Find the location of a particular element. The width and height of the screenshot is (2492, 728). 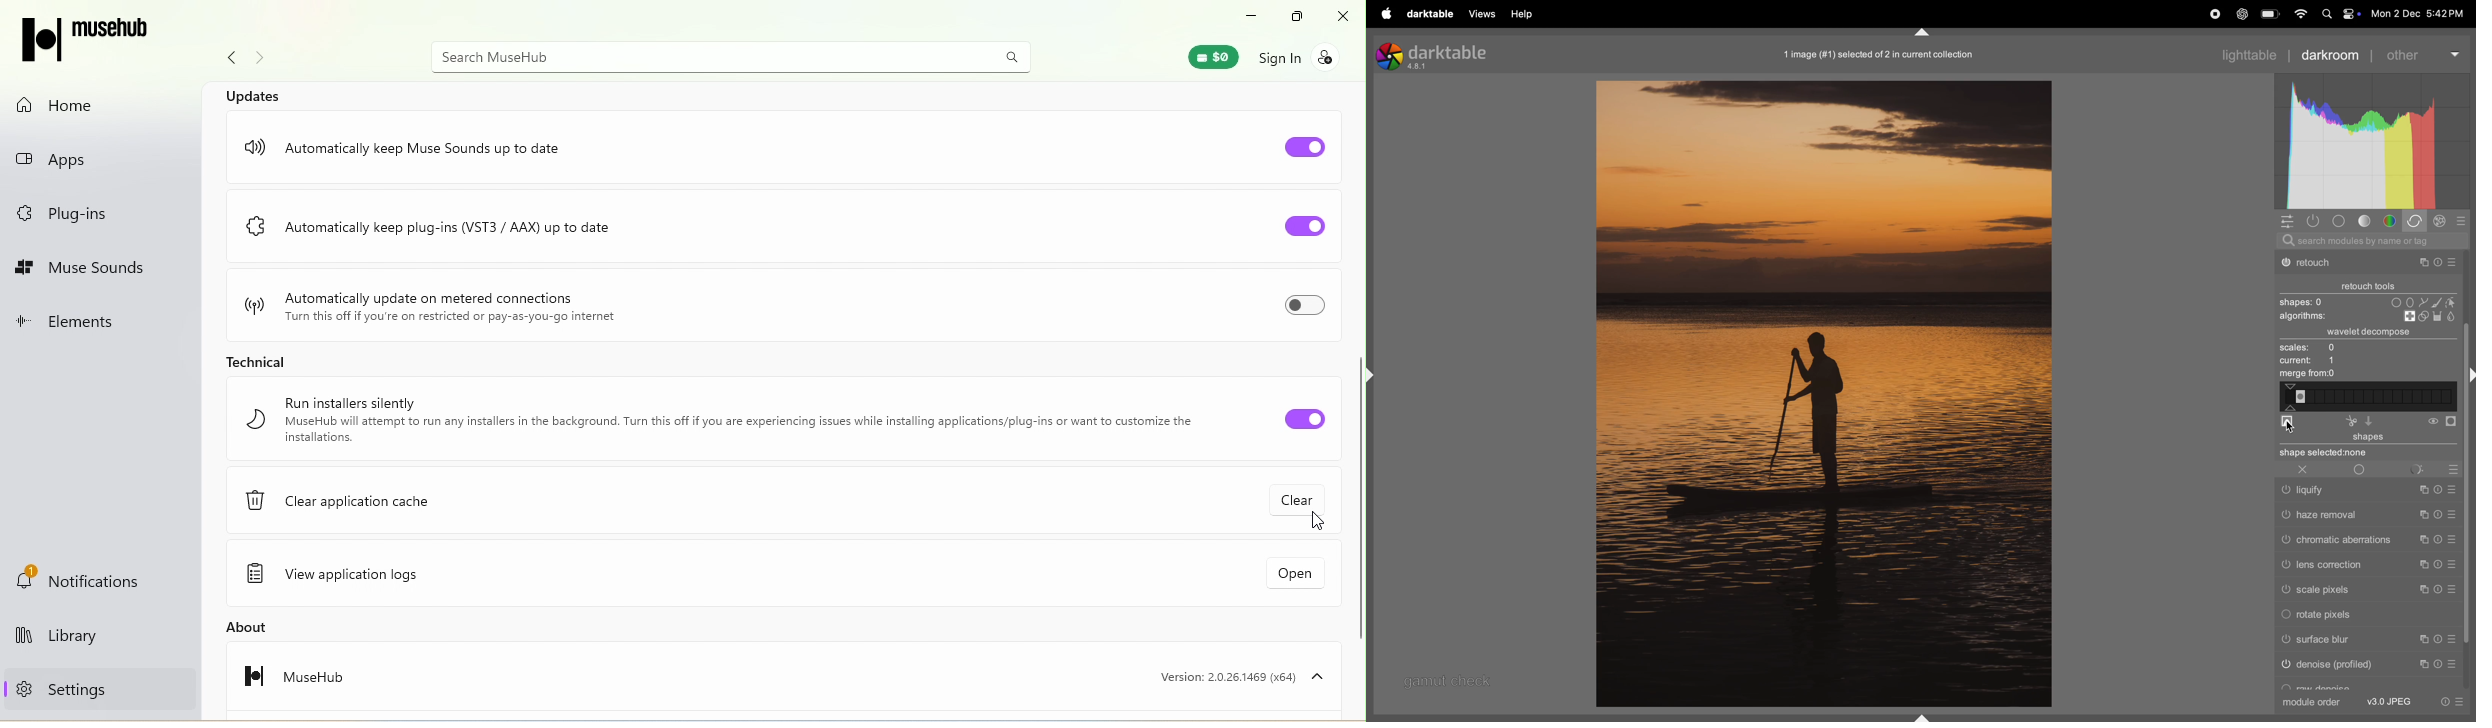

Search MuseHub is located at coordinates (734, 56).